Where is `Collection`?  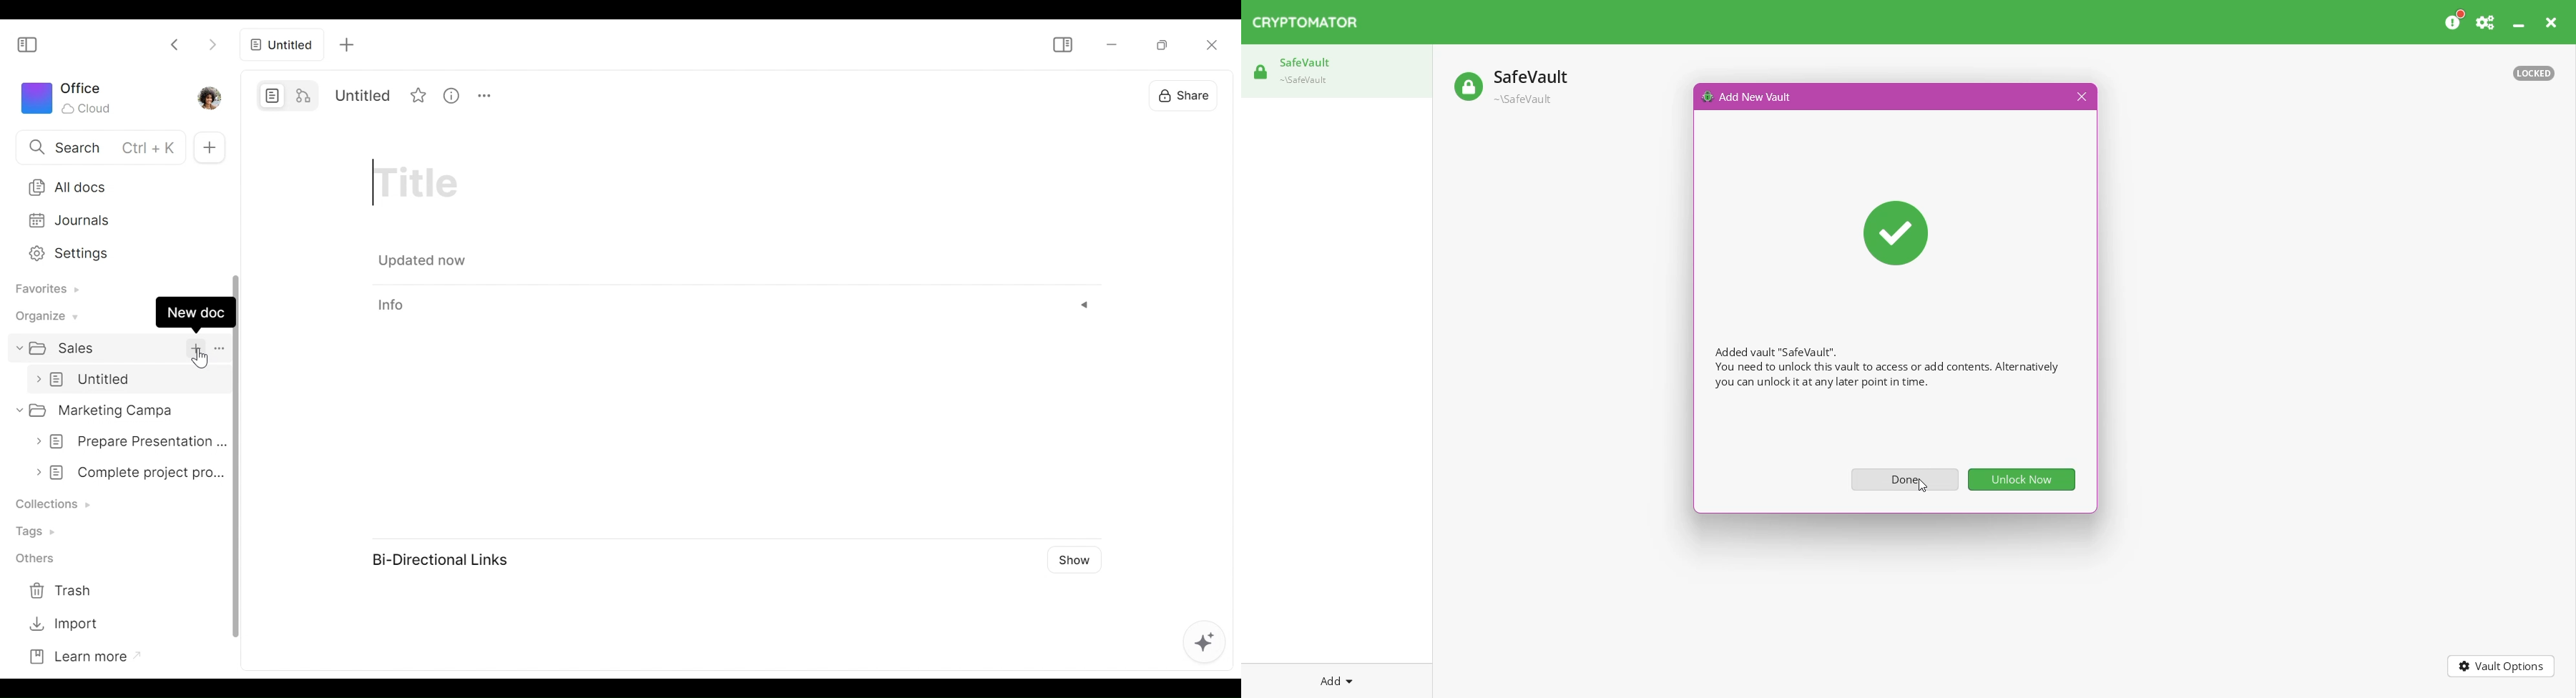 Collection is located at coordinates (59, 503).